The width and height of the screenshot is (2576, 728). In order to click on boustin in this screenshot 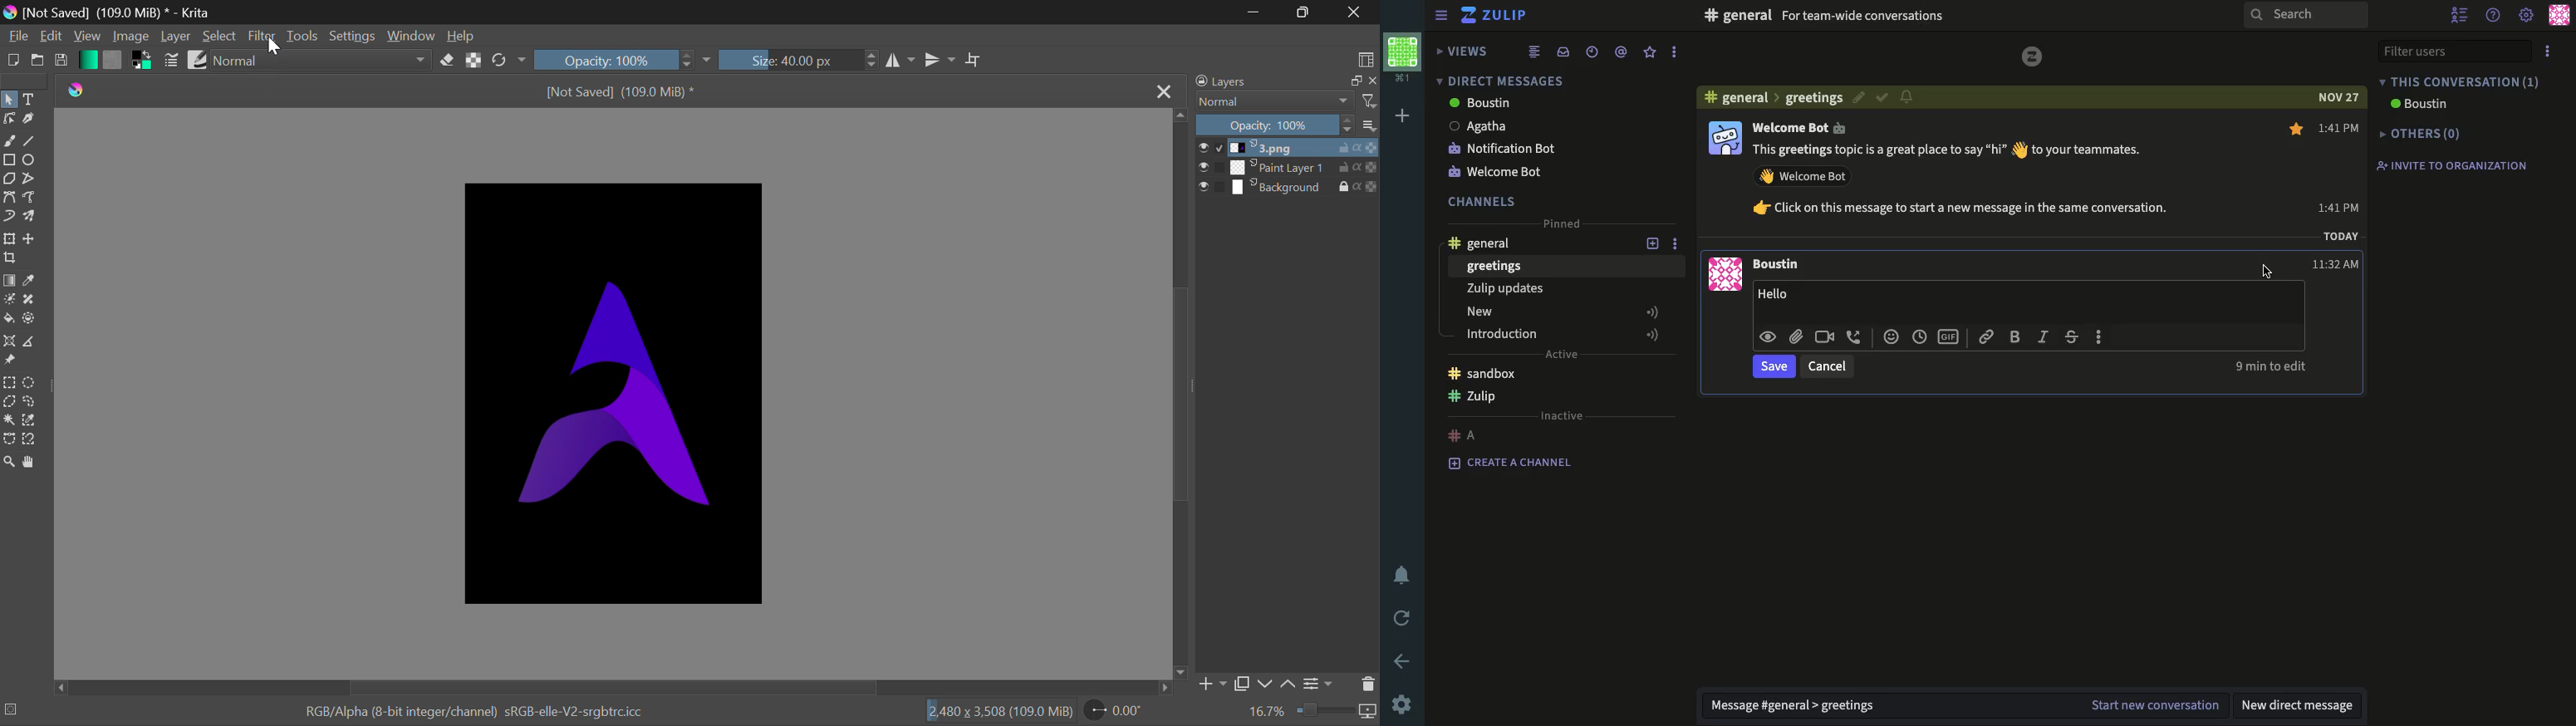, I will do `click(2421, 105)`.